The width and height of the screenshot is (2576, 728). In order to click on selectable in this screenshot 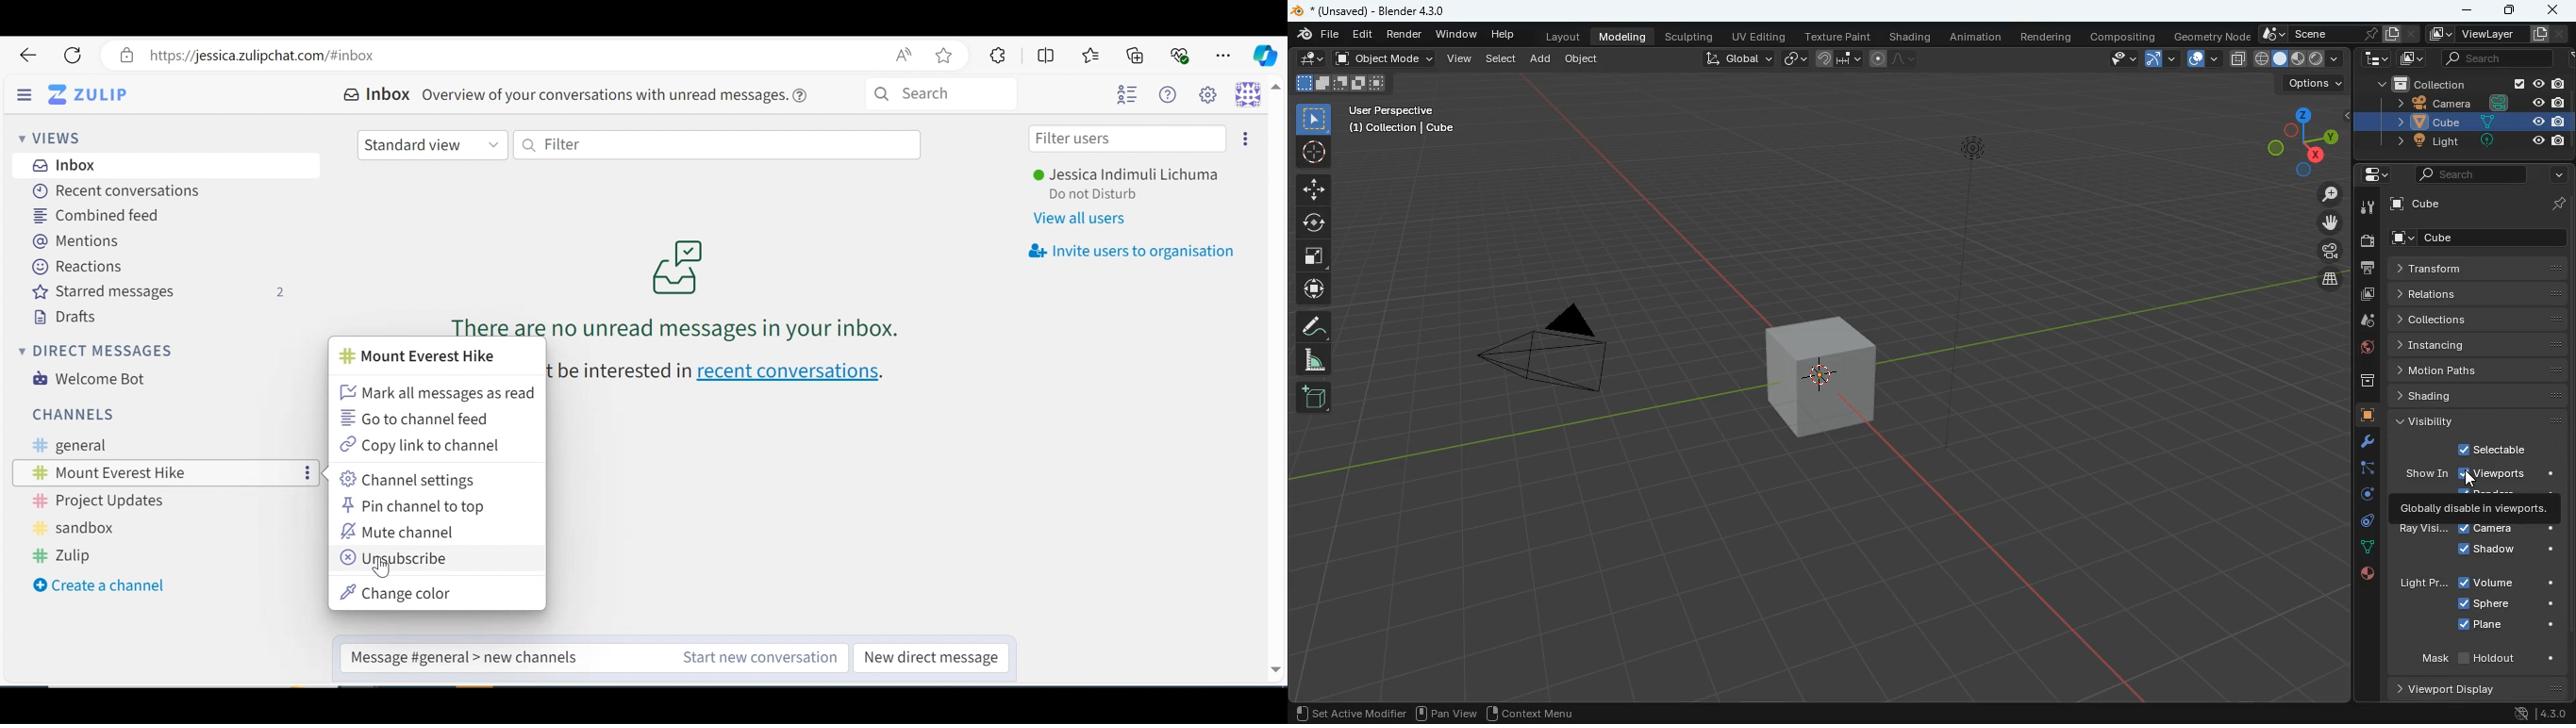, I will do `click(2497, 448)`.